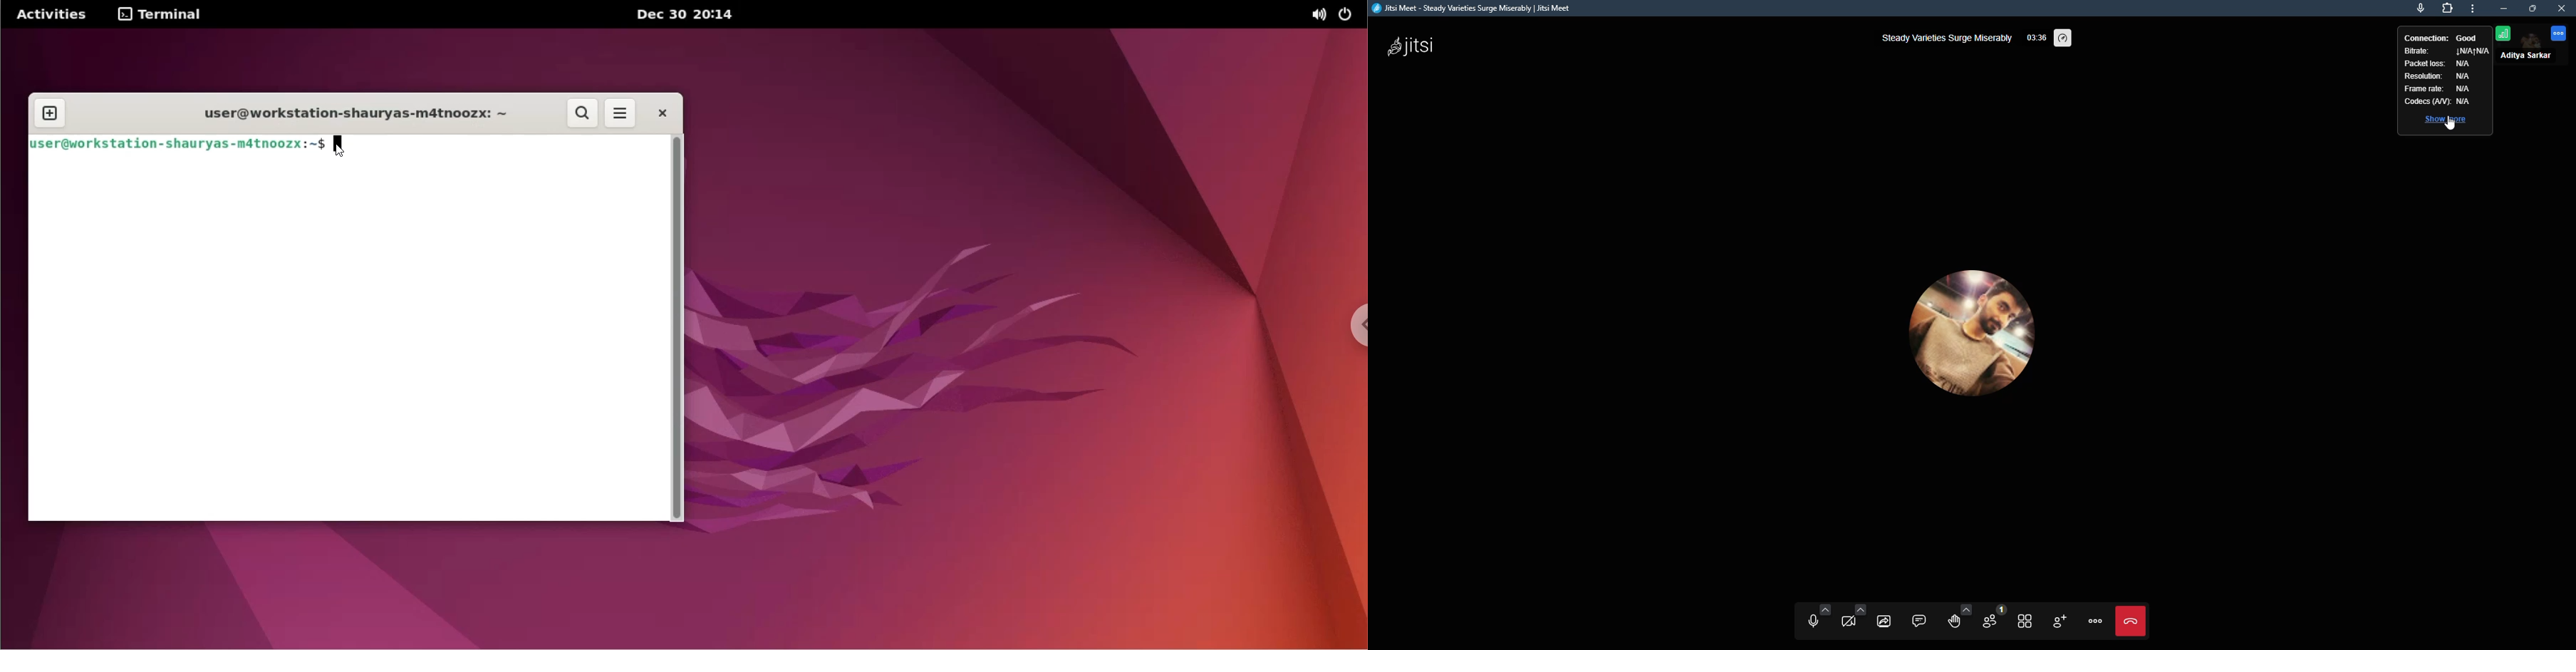 Image resolution: width=2576 pixels, height=672 pixels. I want to click on profile, so click(1975, 329).